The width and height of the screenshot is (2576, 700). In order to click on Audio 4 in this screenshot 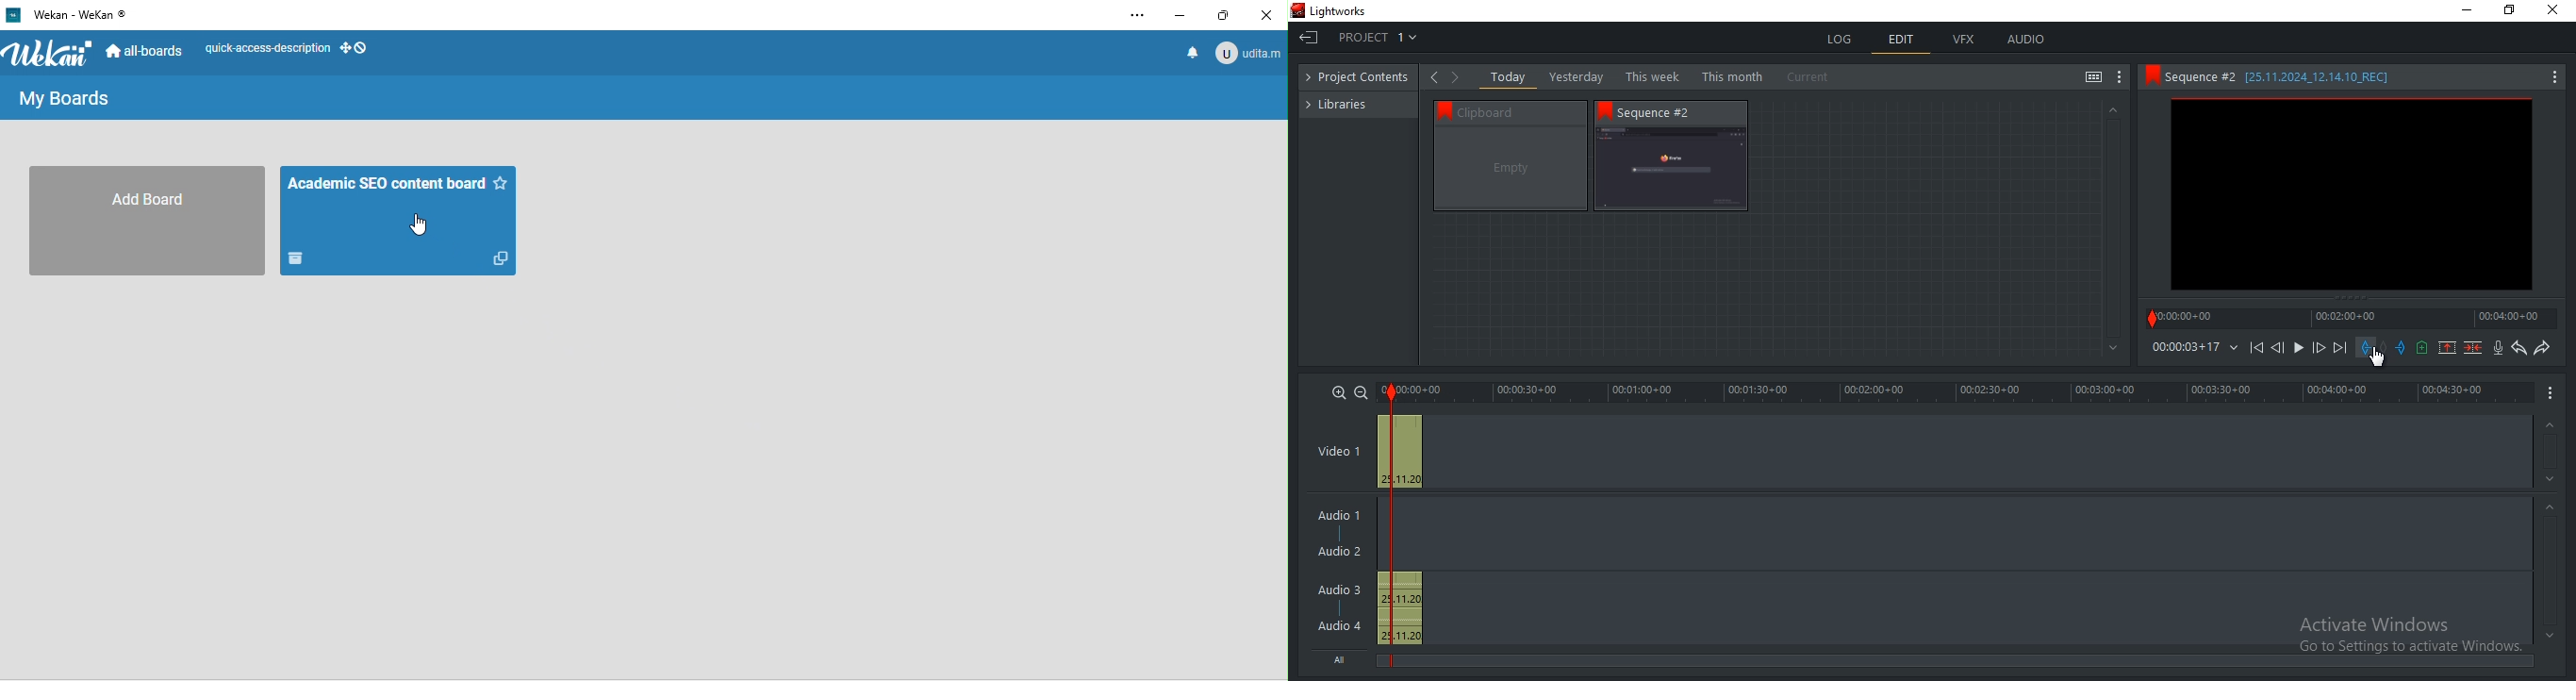, I will do `click(1340, 624)`.